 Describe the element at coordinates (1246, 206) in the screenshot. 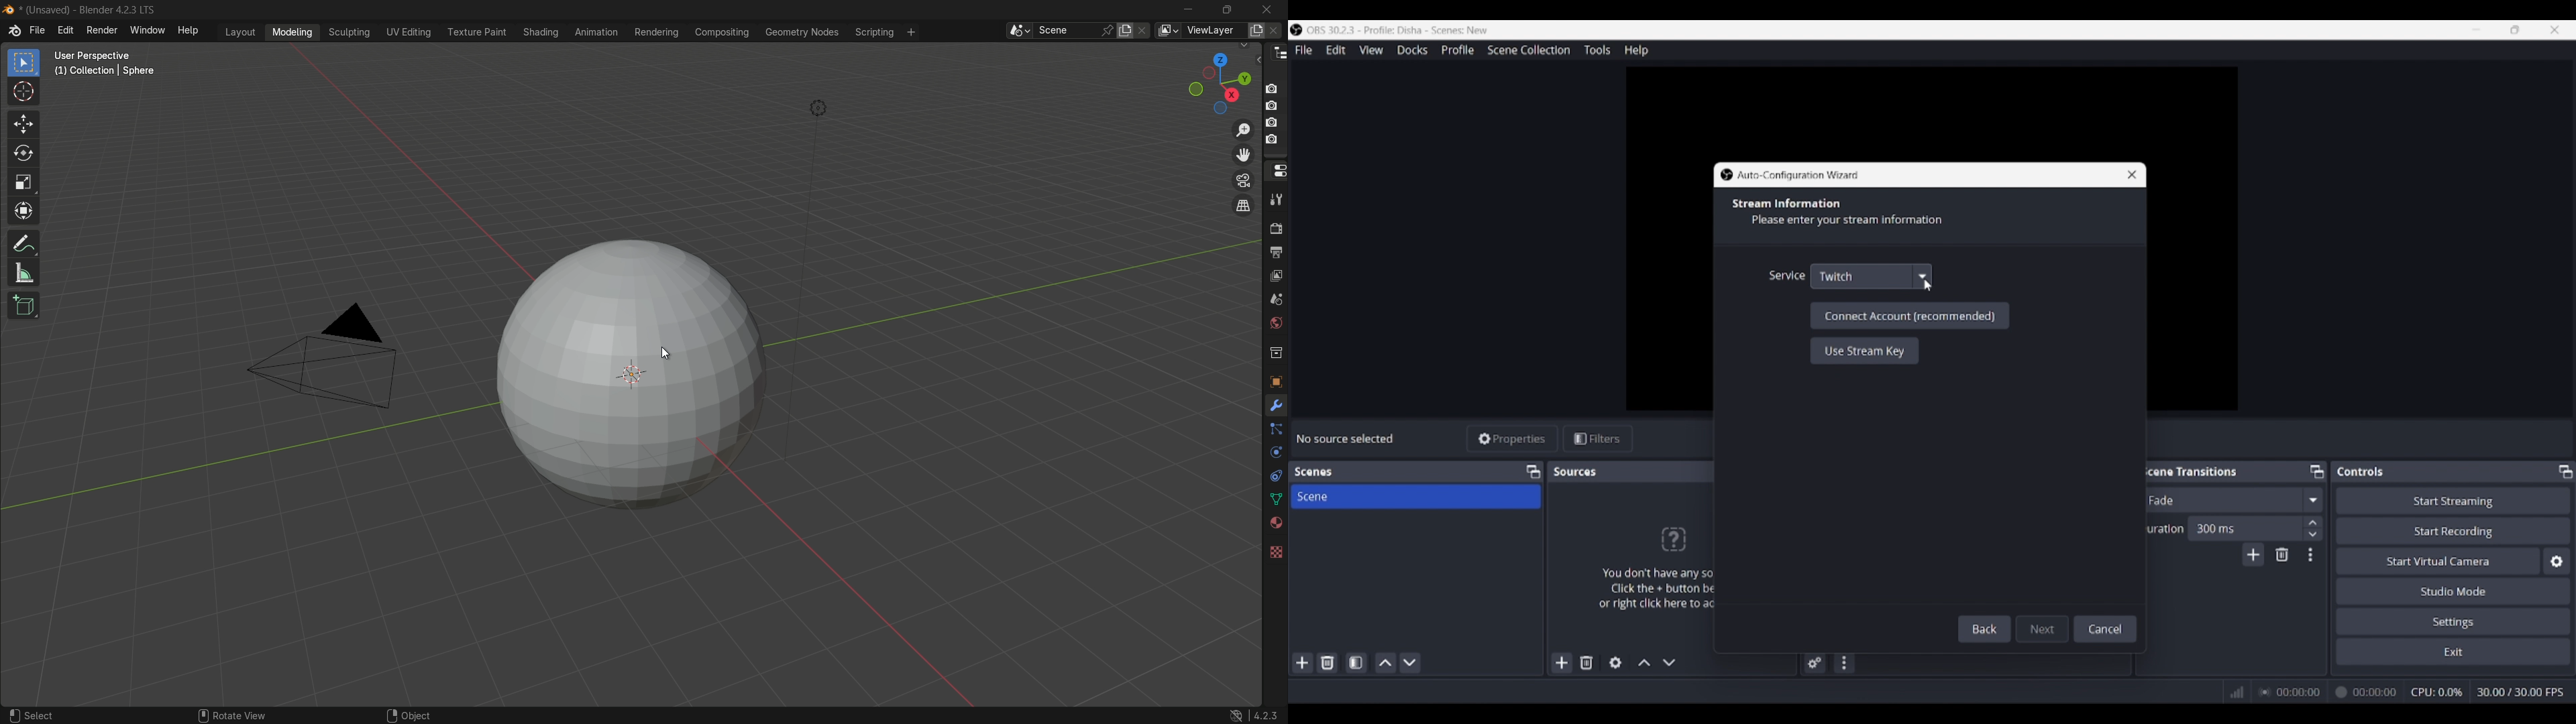

I see `switch current view` at that location.